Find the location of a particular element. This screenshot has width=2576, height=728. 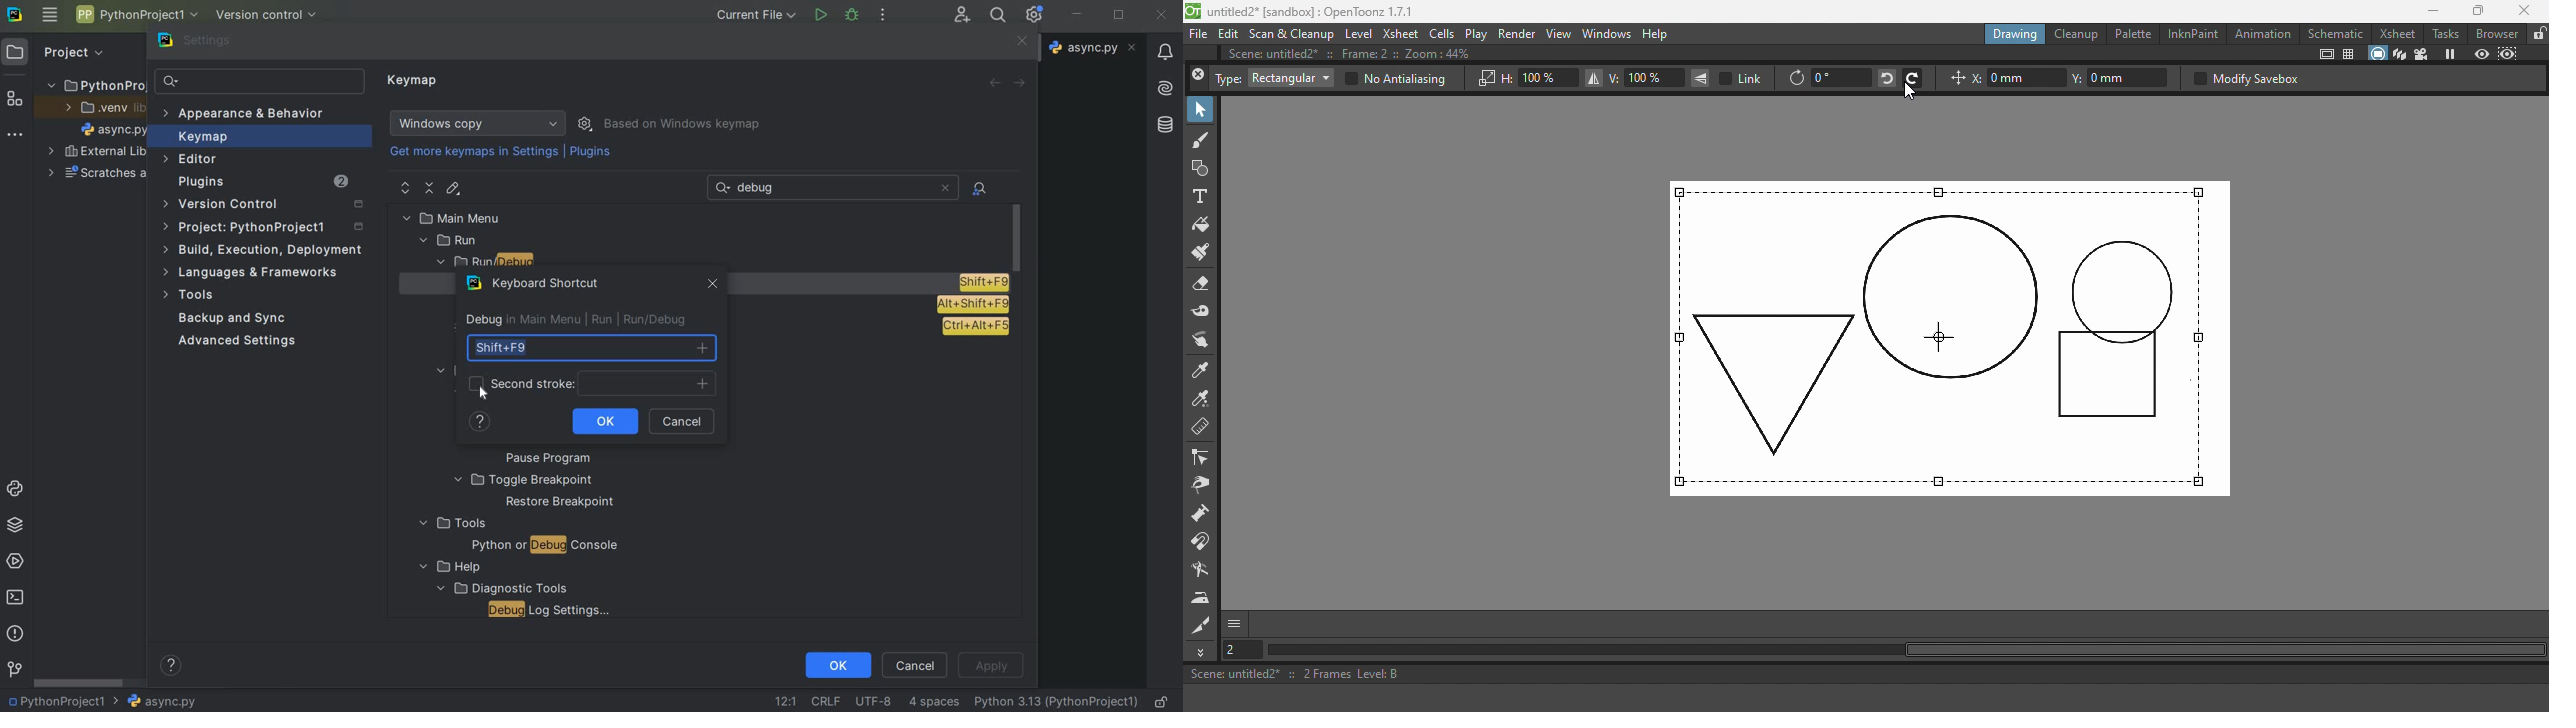

Close is located at coordinates (1198, 77).